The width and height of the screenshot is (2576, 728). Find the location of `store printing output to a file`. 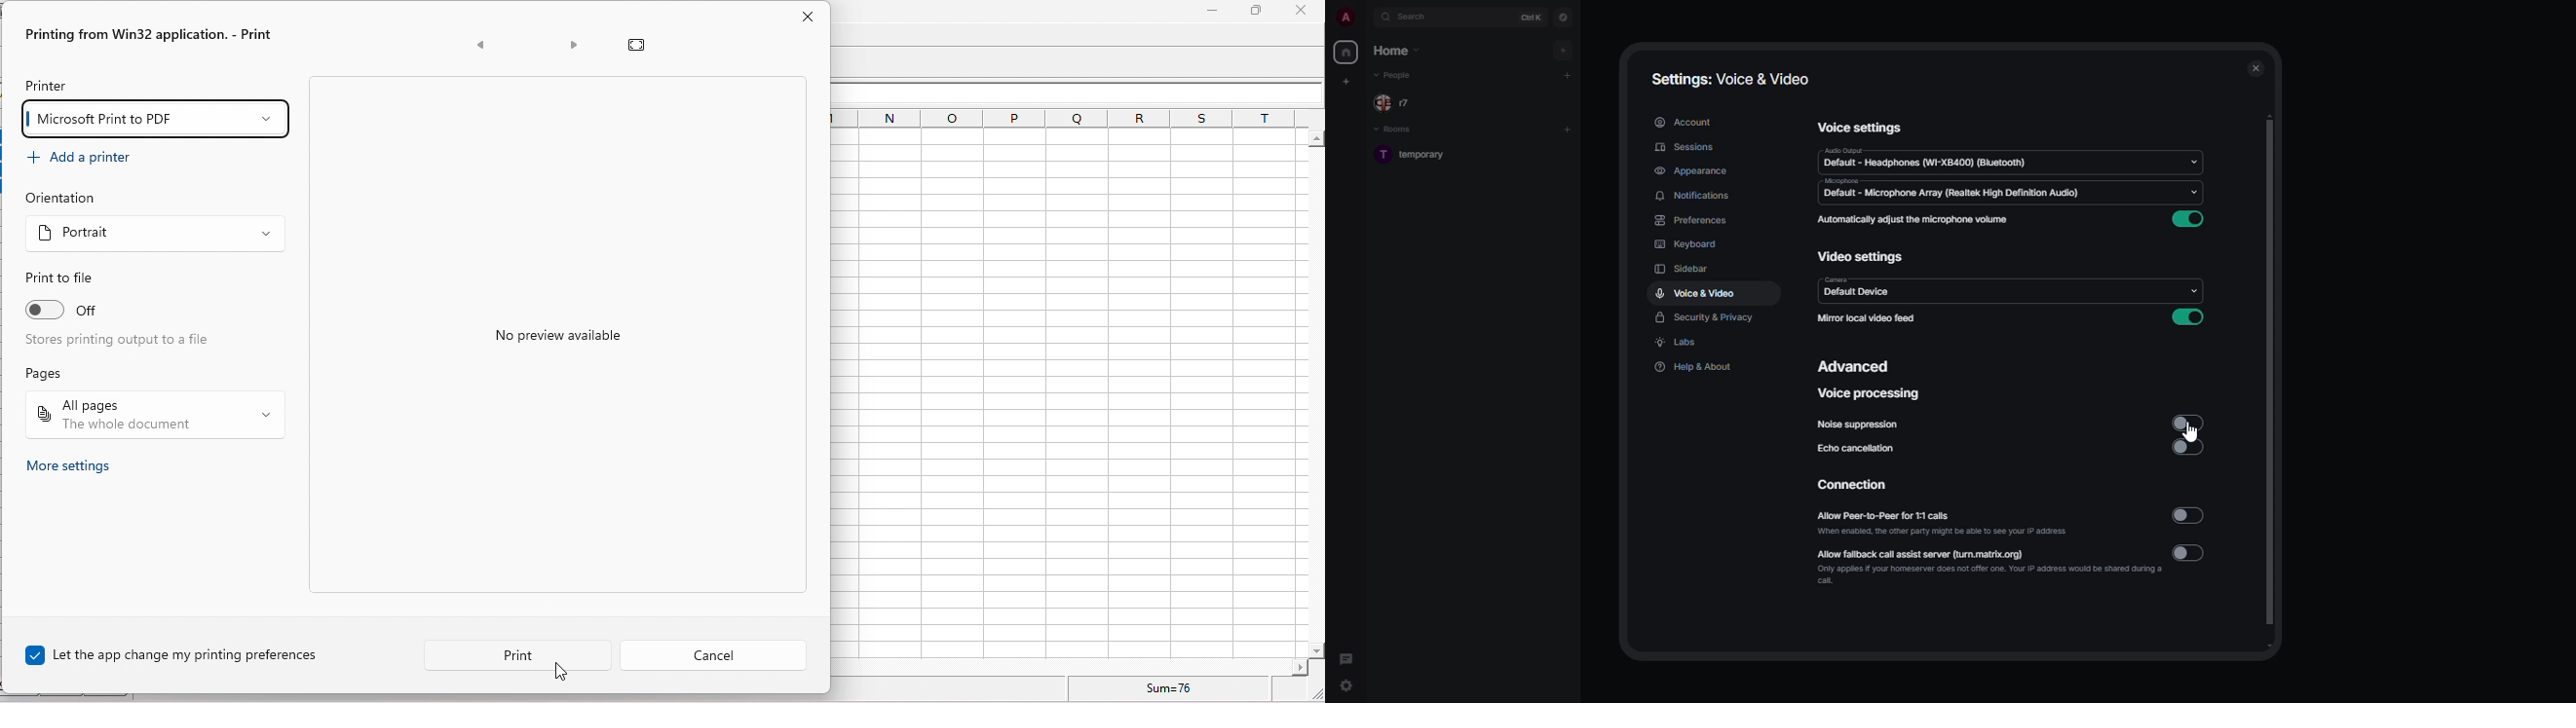

store printing output to a file is located at coordinates (127, 344).